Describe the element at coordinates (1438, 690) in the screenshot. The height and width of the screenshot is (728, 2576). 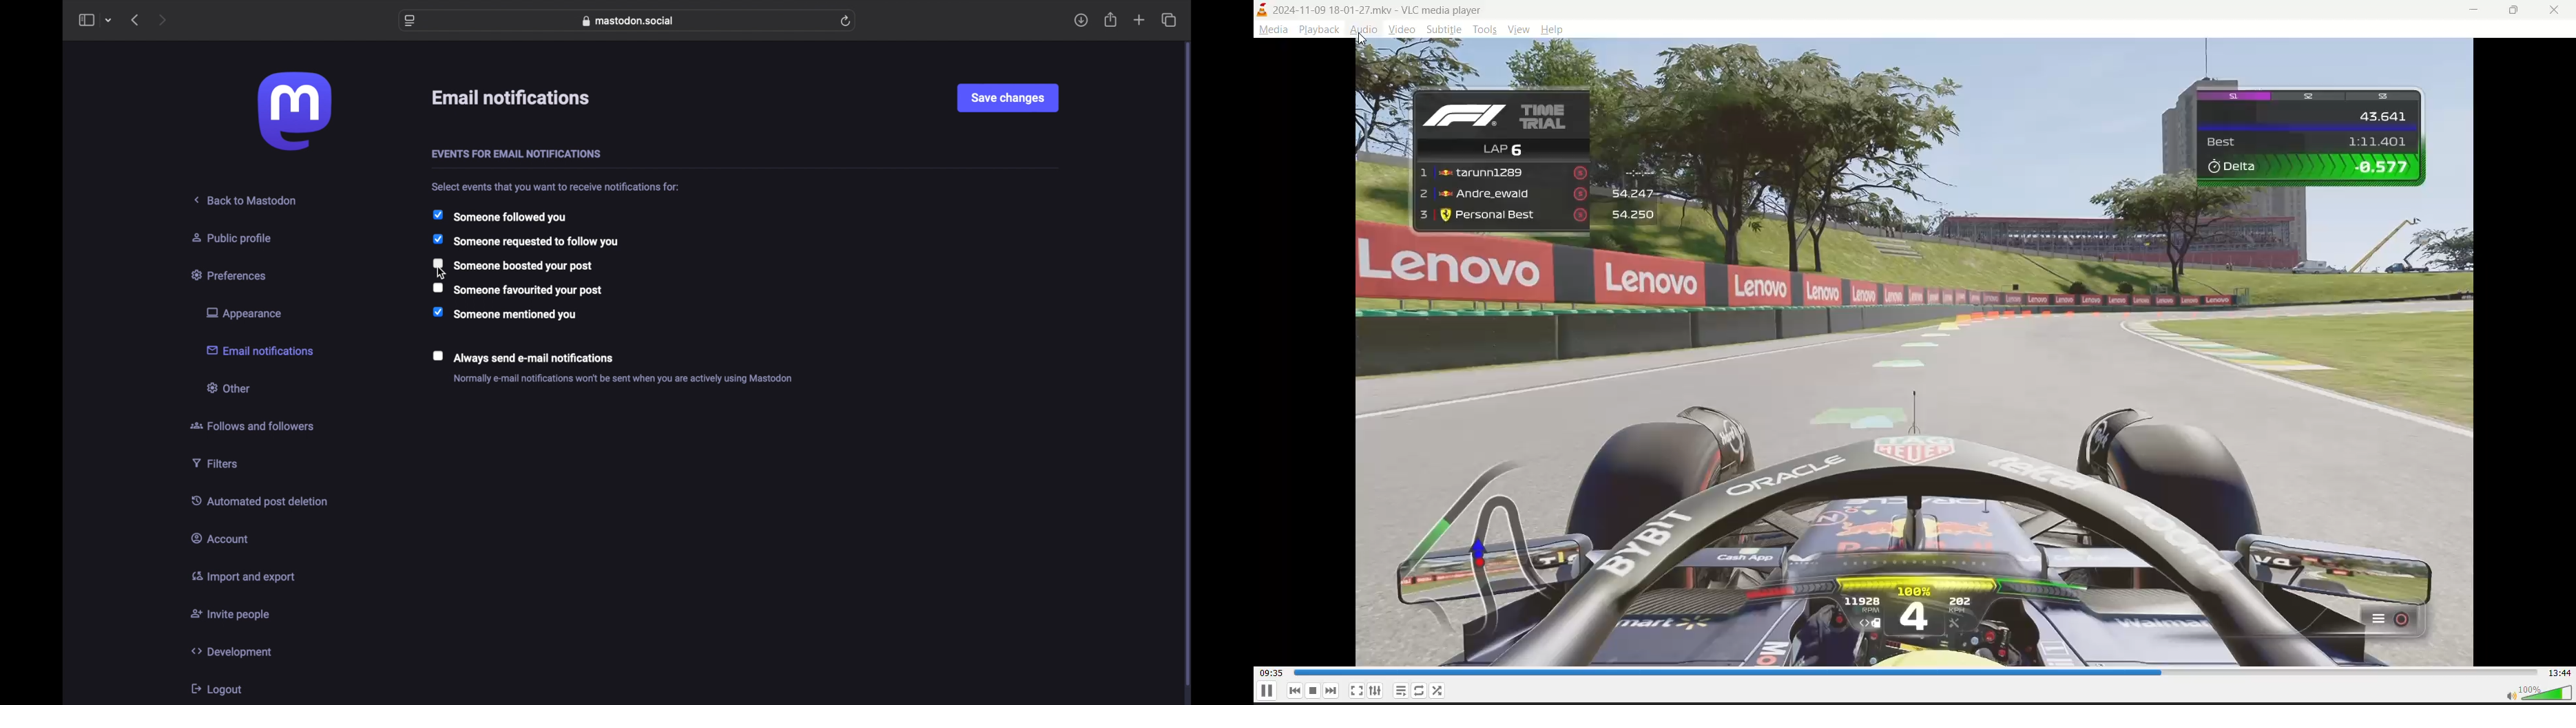
I see `random` at that location.